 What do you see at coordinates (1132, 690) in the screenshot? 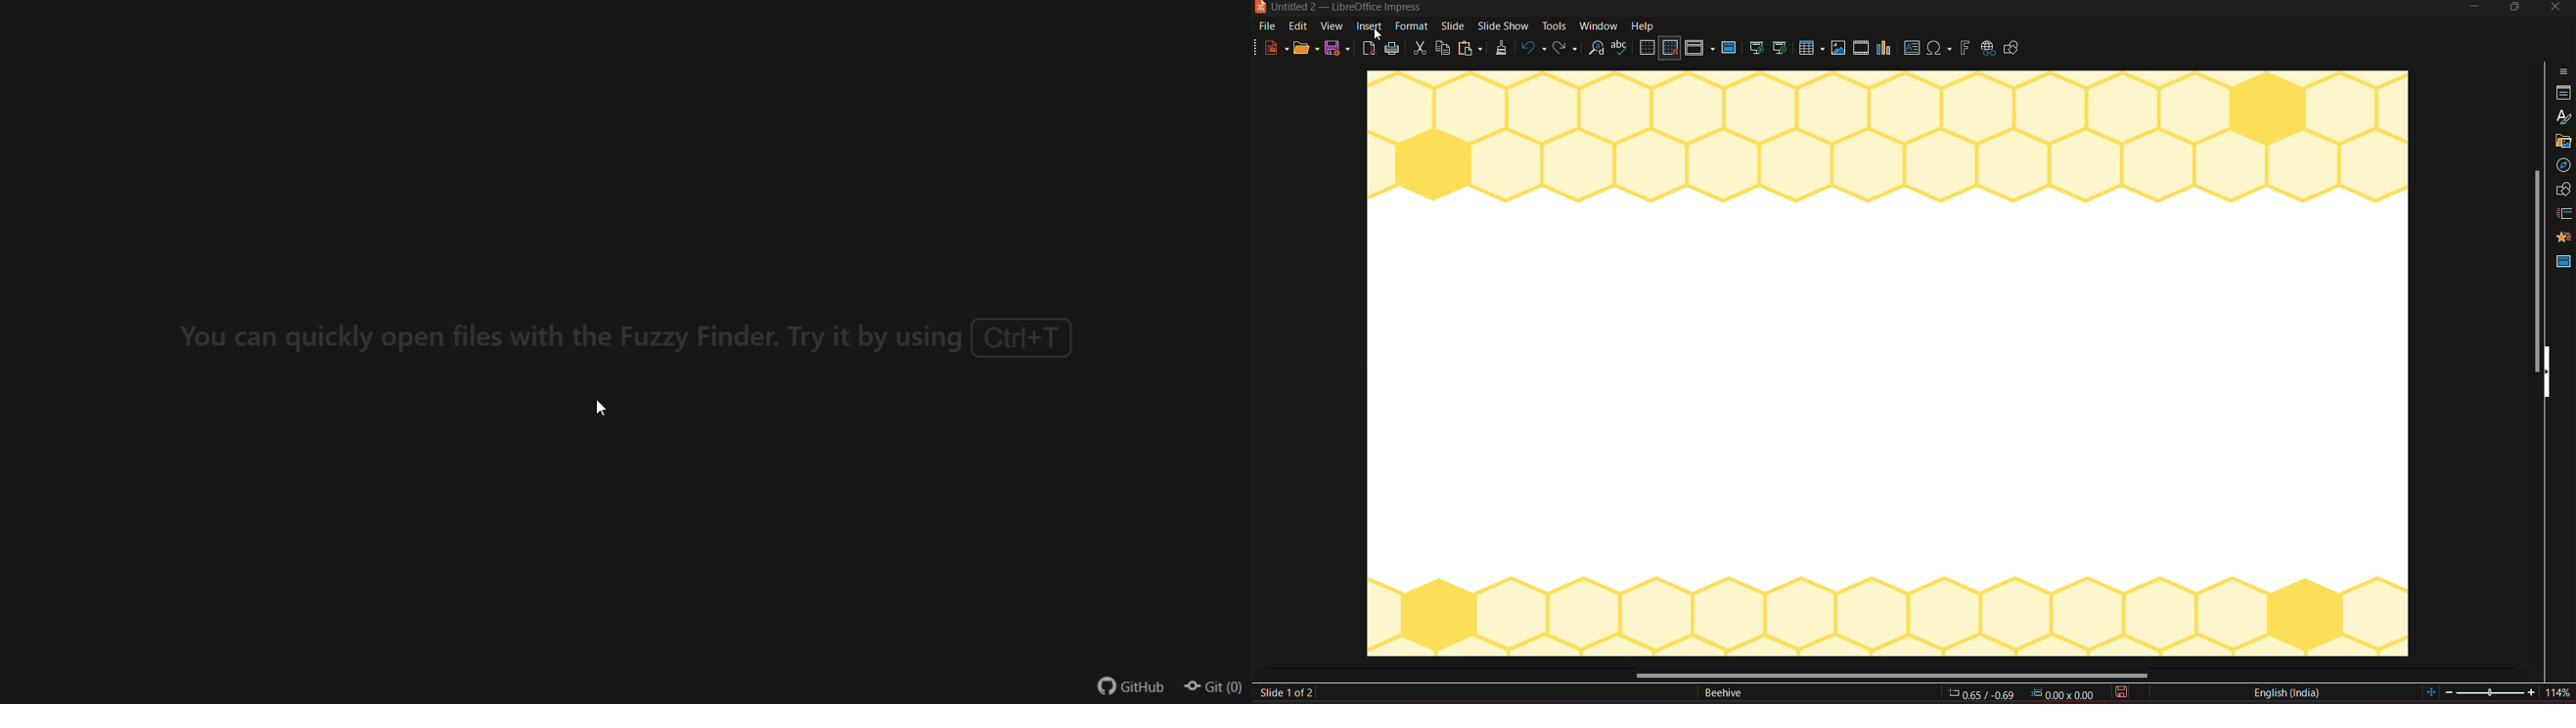
I see `github` at bounding box center [1132, 690].